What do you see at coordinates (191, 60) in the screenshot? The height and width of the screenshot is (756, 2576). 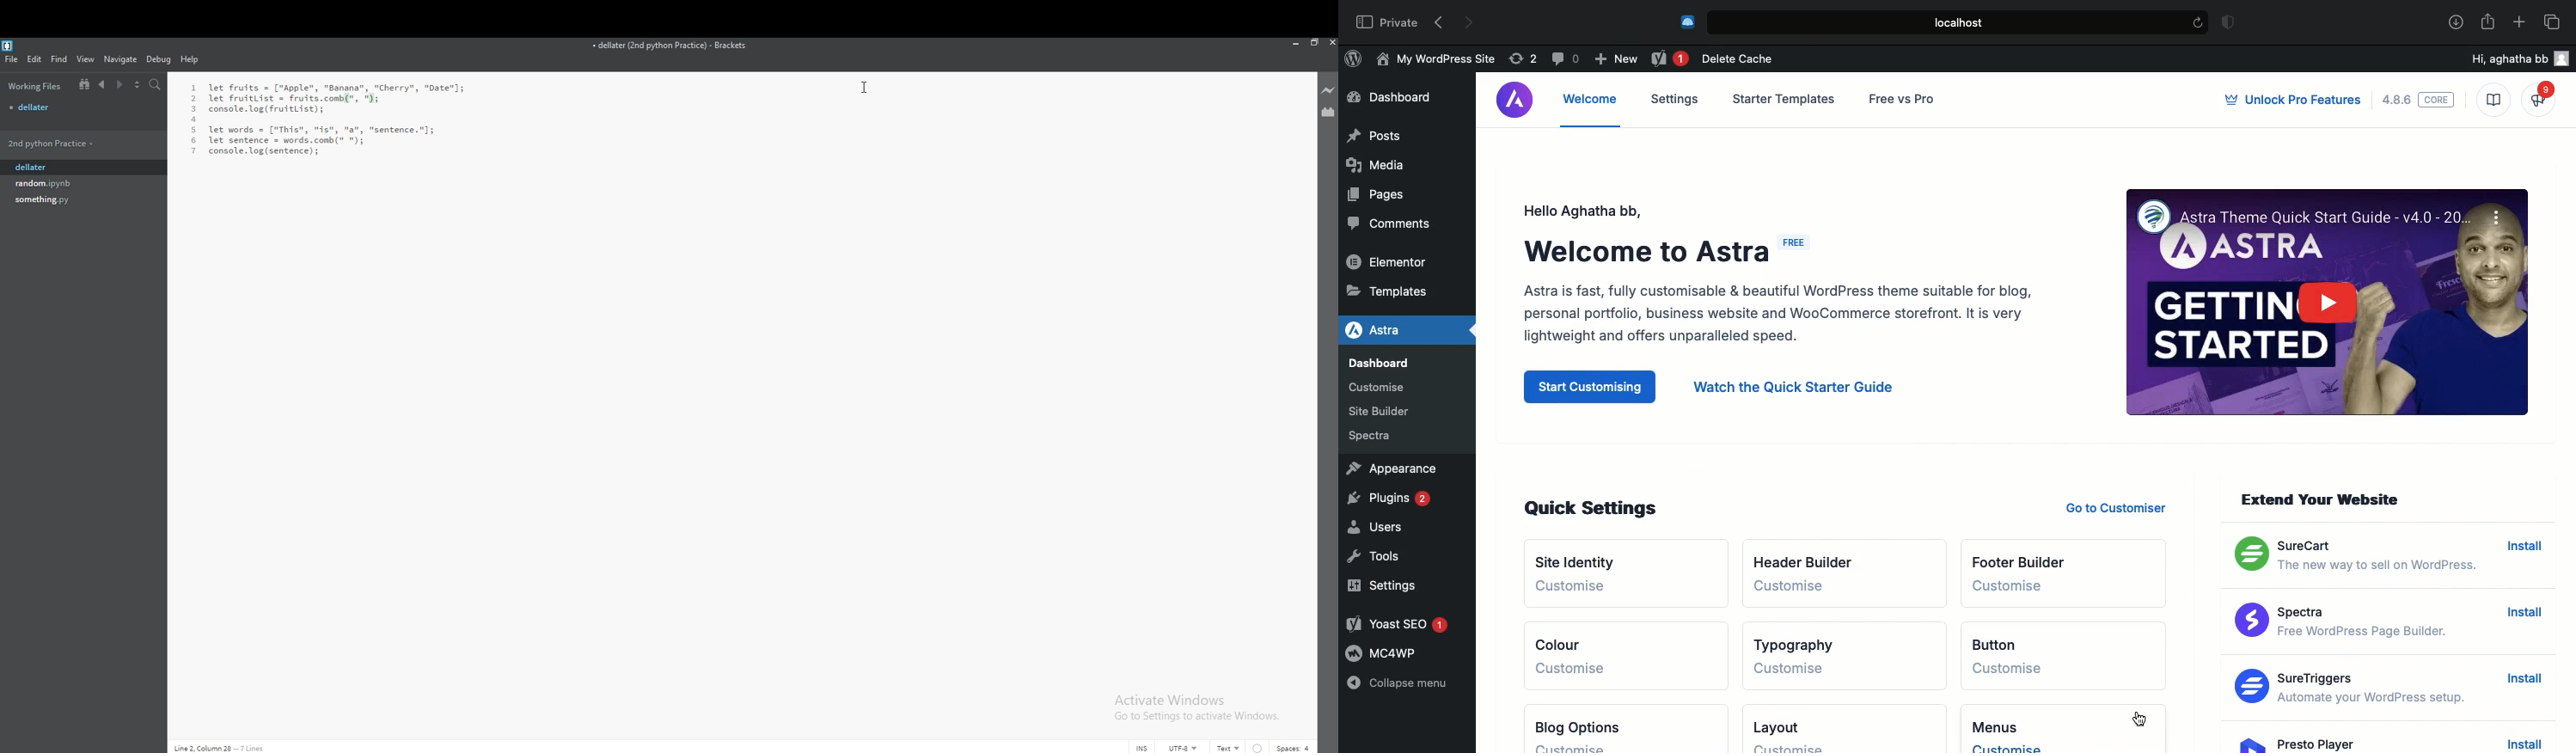 I see `help` at bounding box center [191, 60].